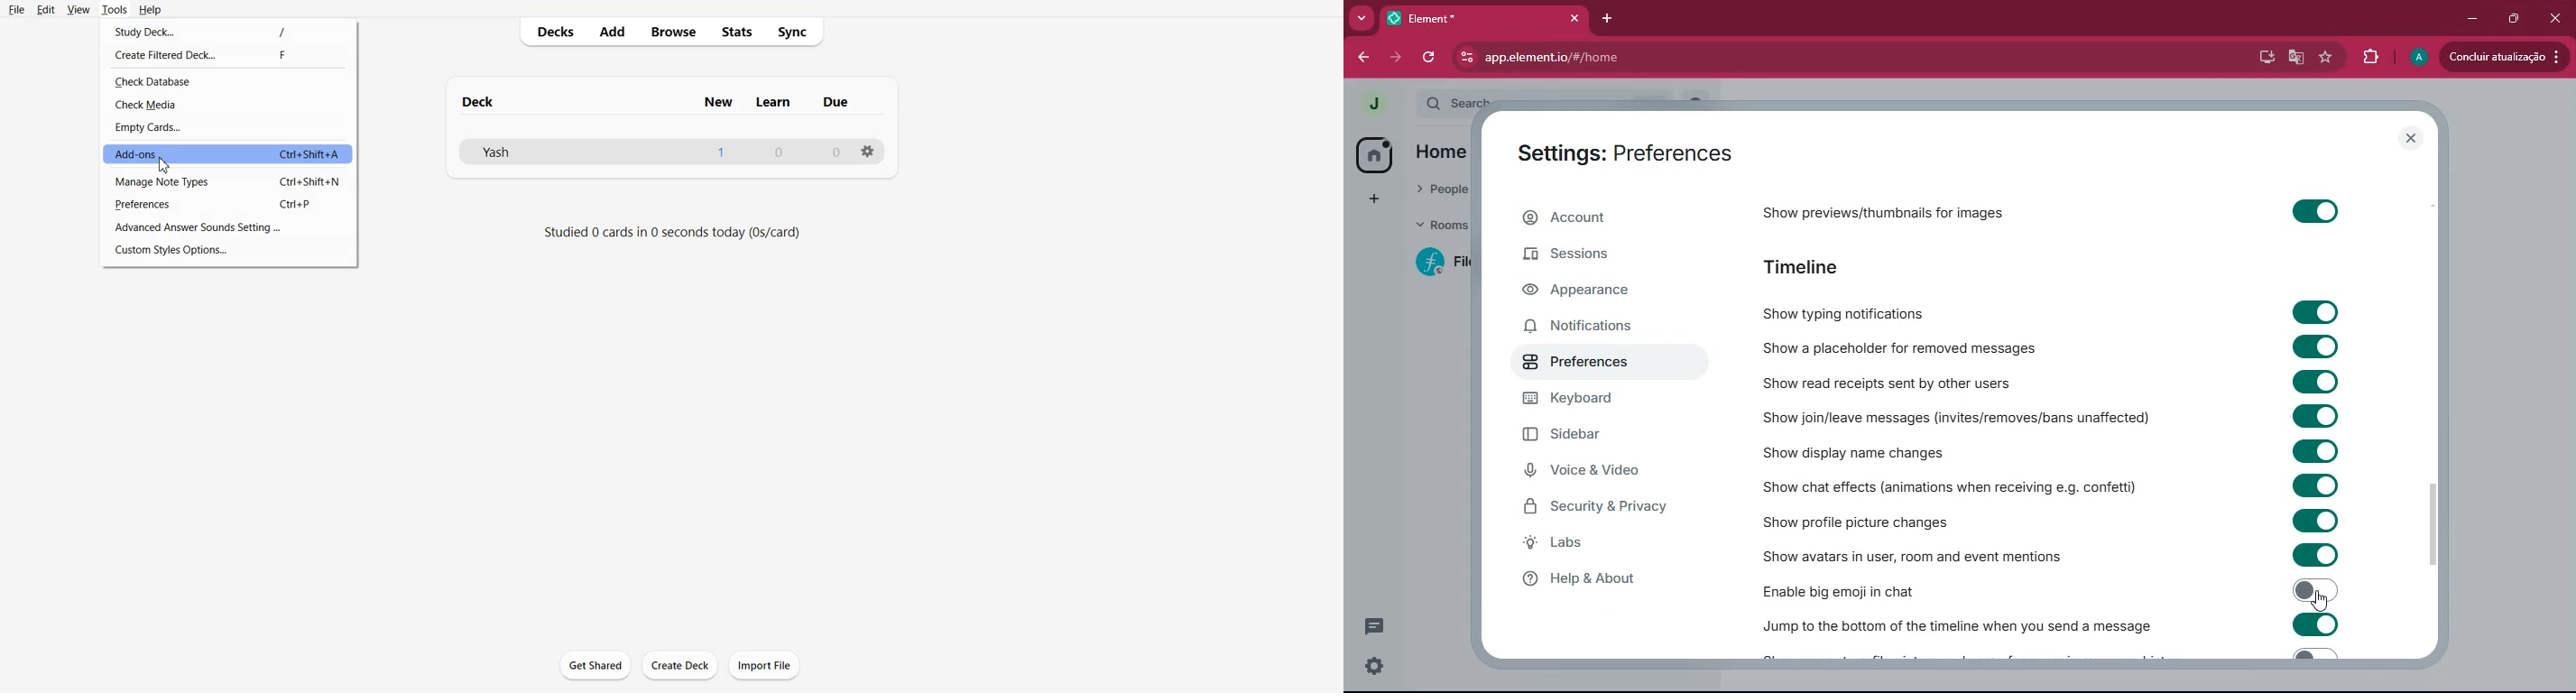  Describe the element at coordinates (1605, 327) in the screenshot. I see `notifications` at that location.